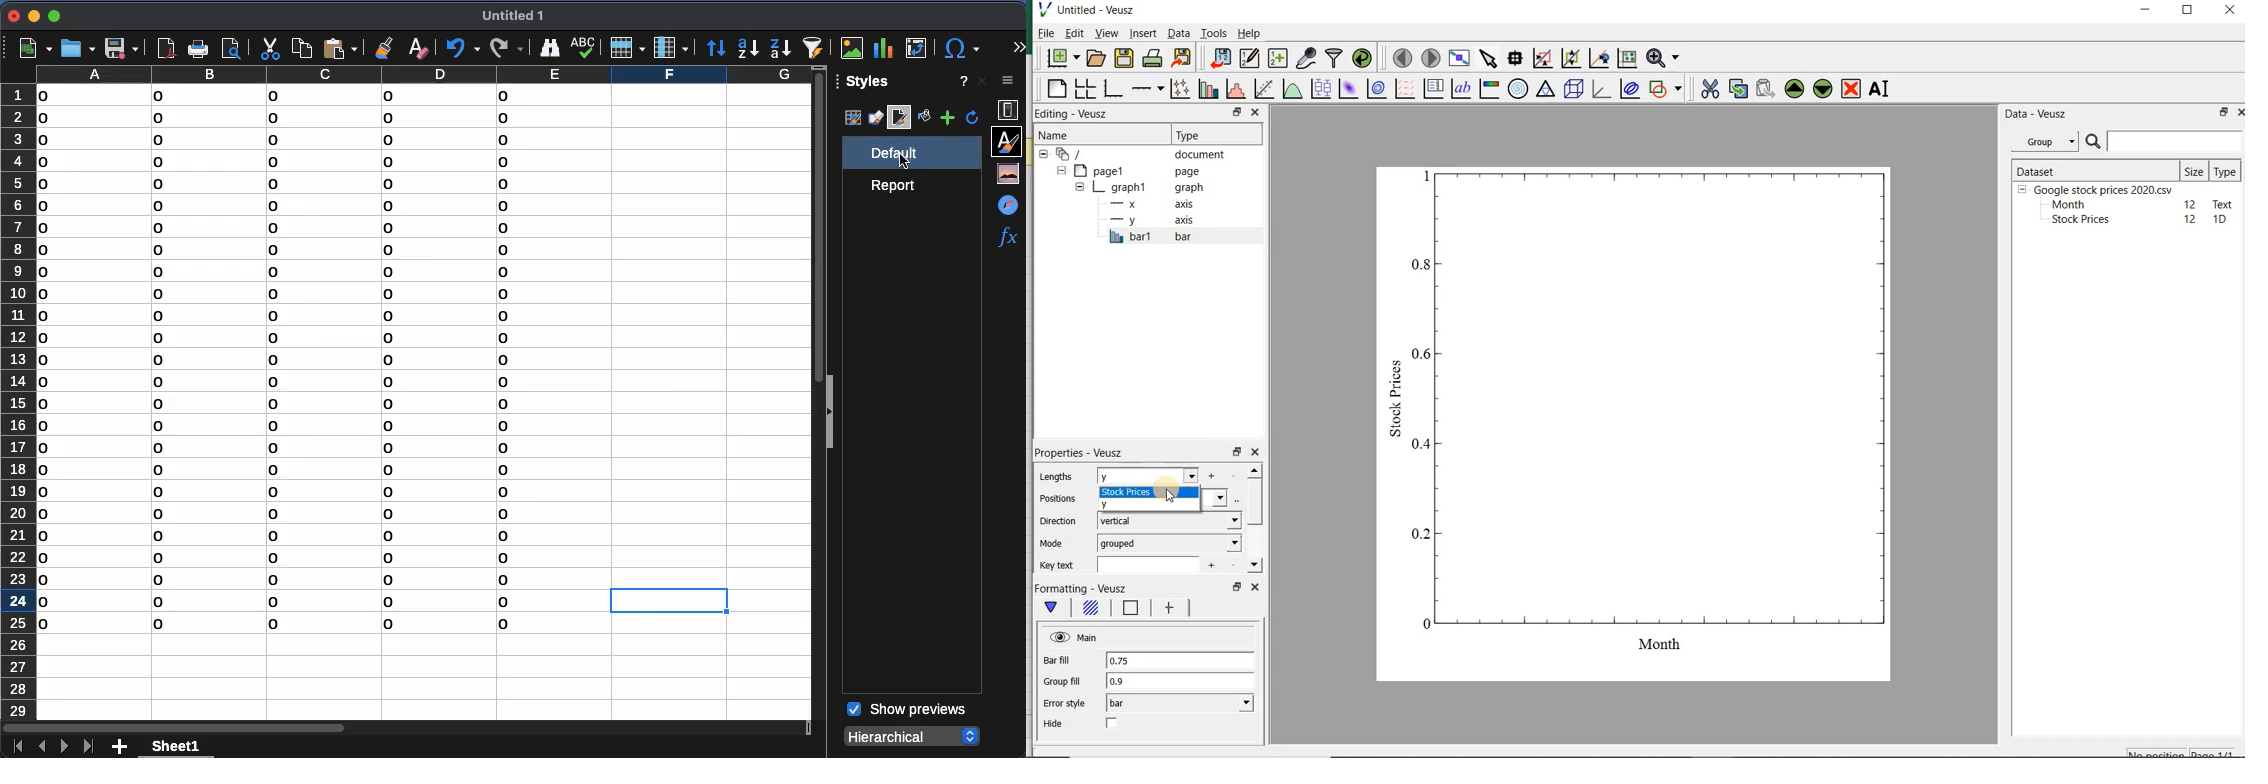 Image resolution: width=2268 pixels, height=784 pixels. Describe the element at coordinates (13, 16) in the screenshot. I see `close` at that location.